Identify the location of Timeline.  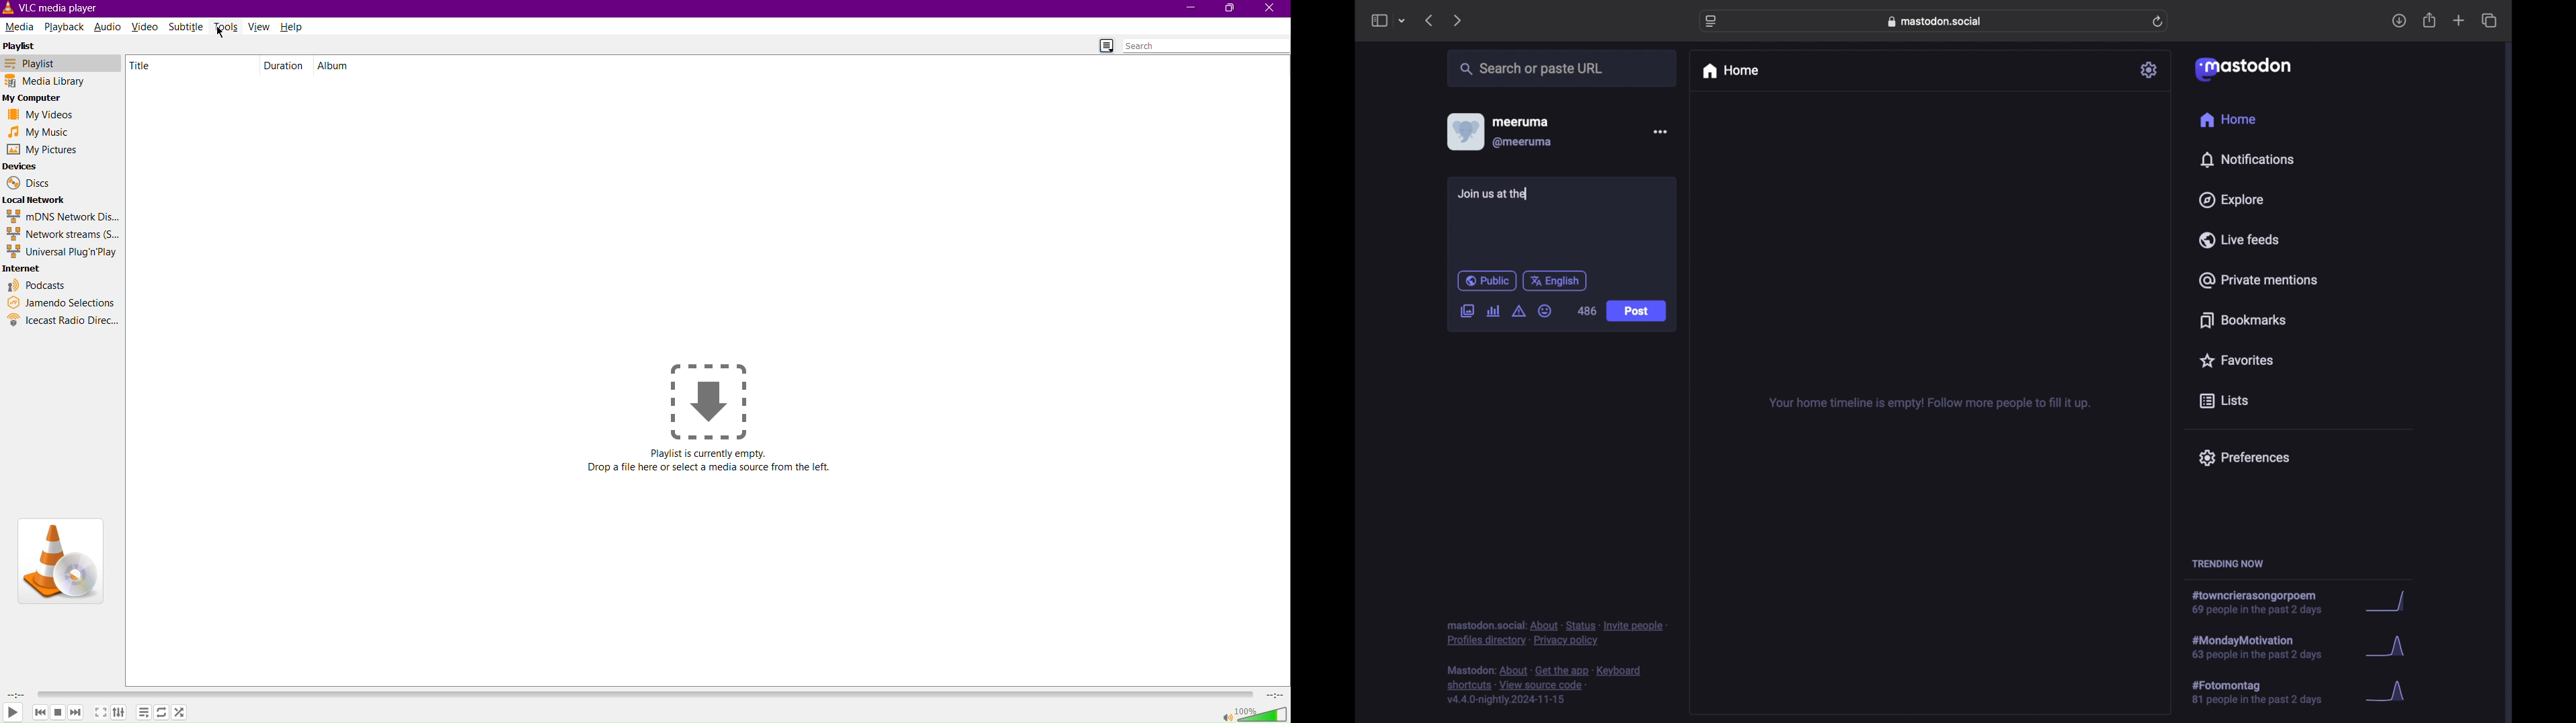
(651, 691).